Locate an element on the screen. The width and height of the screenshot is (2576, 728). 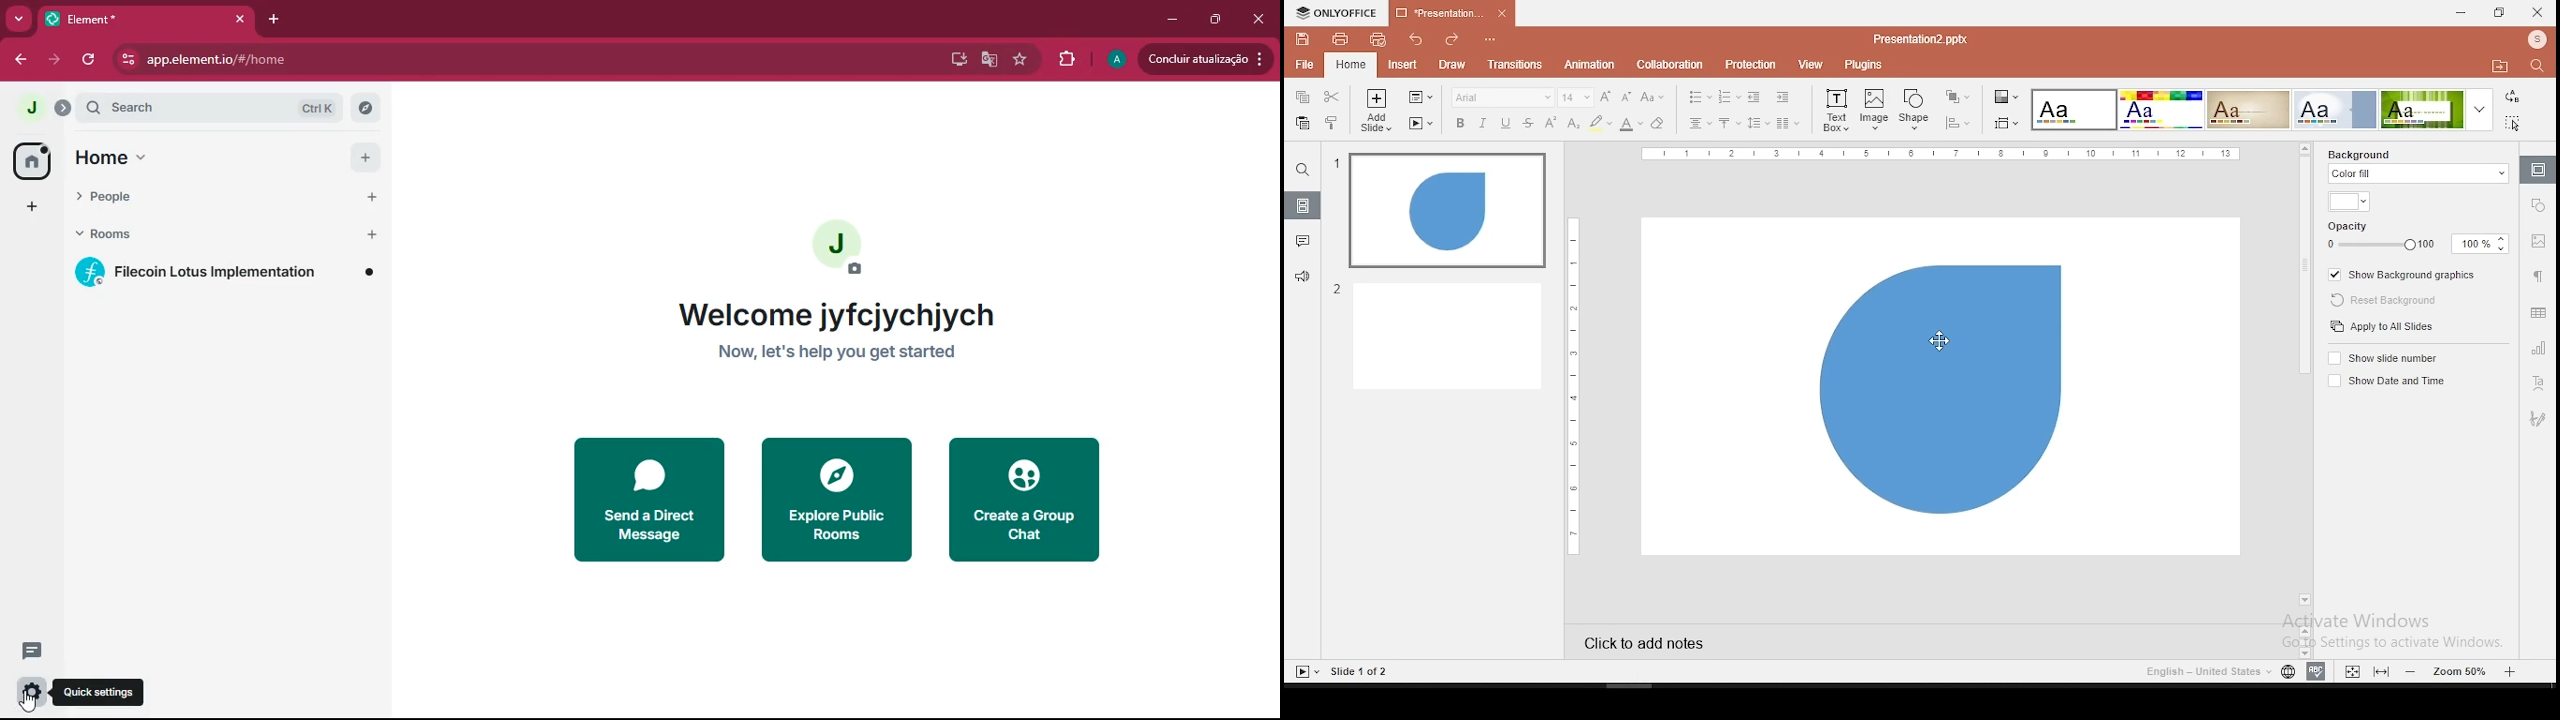
slides is located at coordinates (1302, 206).